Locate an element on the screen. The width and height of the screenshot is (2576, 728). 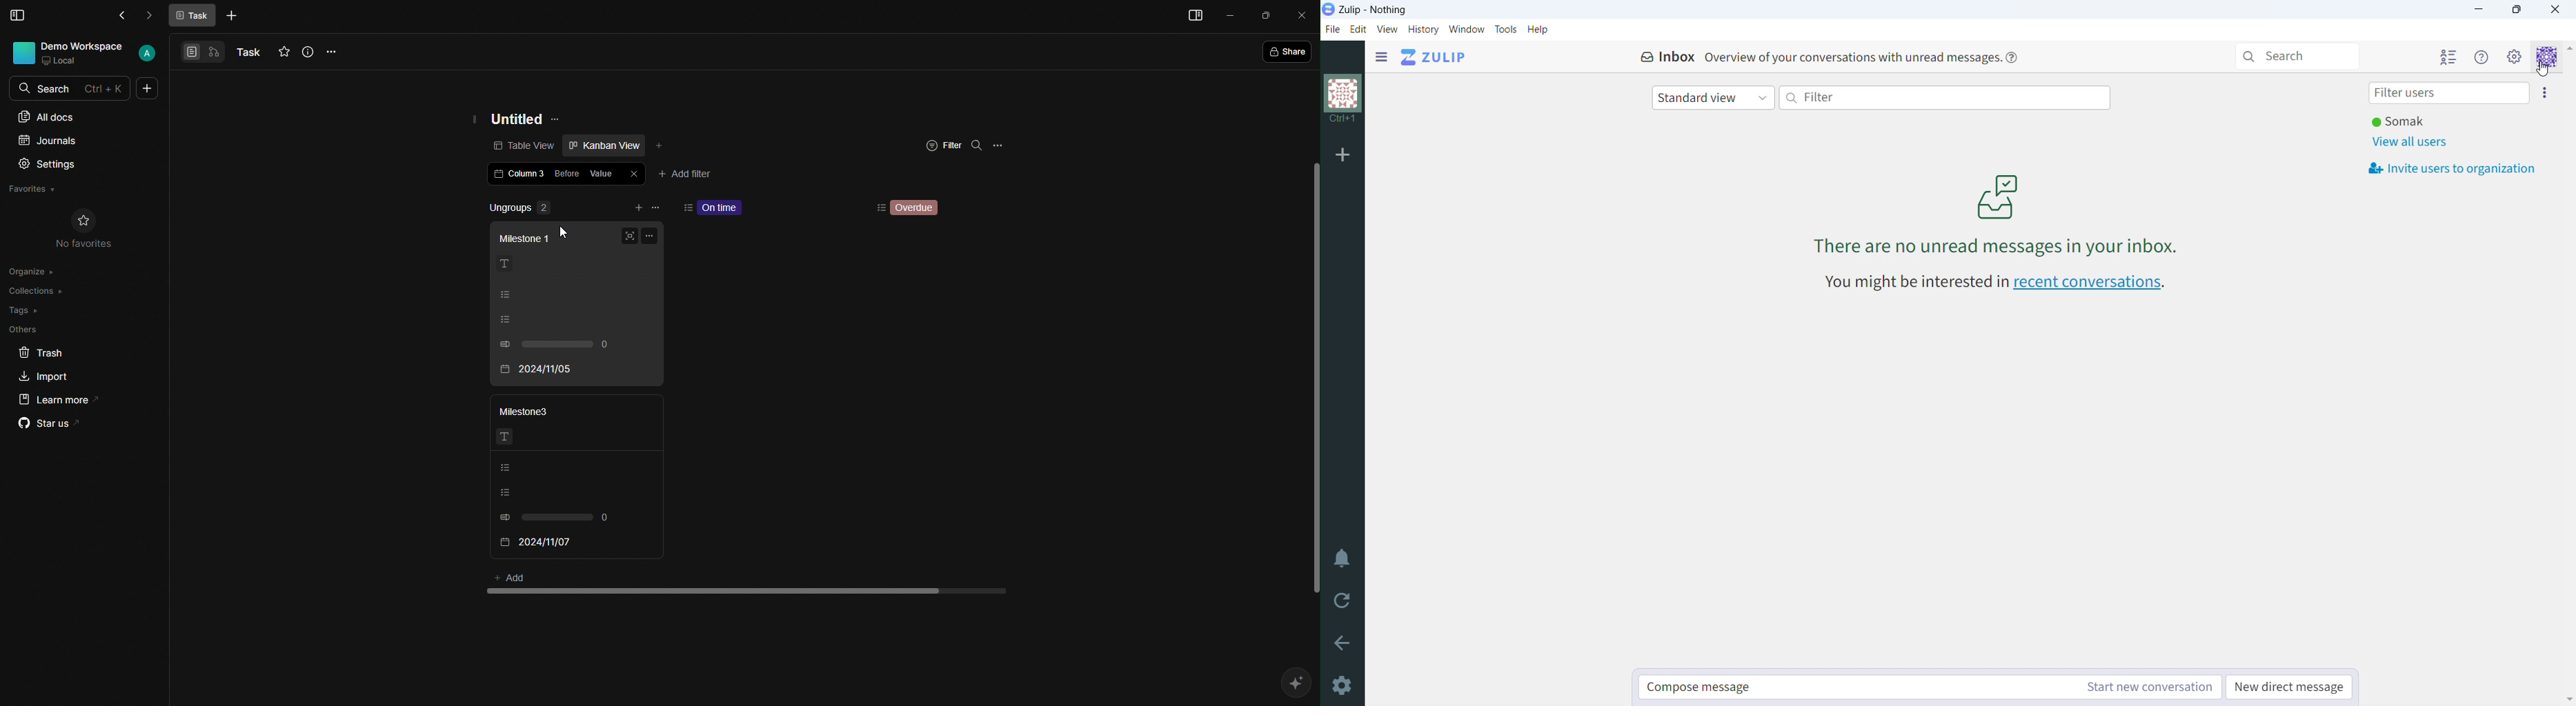
main menu is located at coordinates (2515, 58).